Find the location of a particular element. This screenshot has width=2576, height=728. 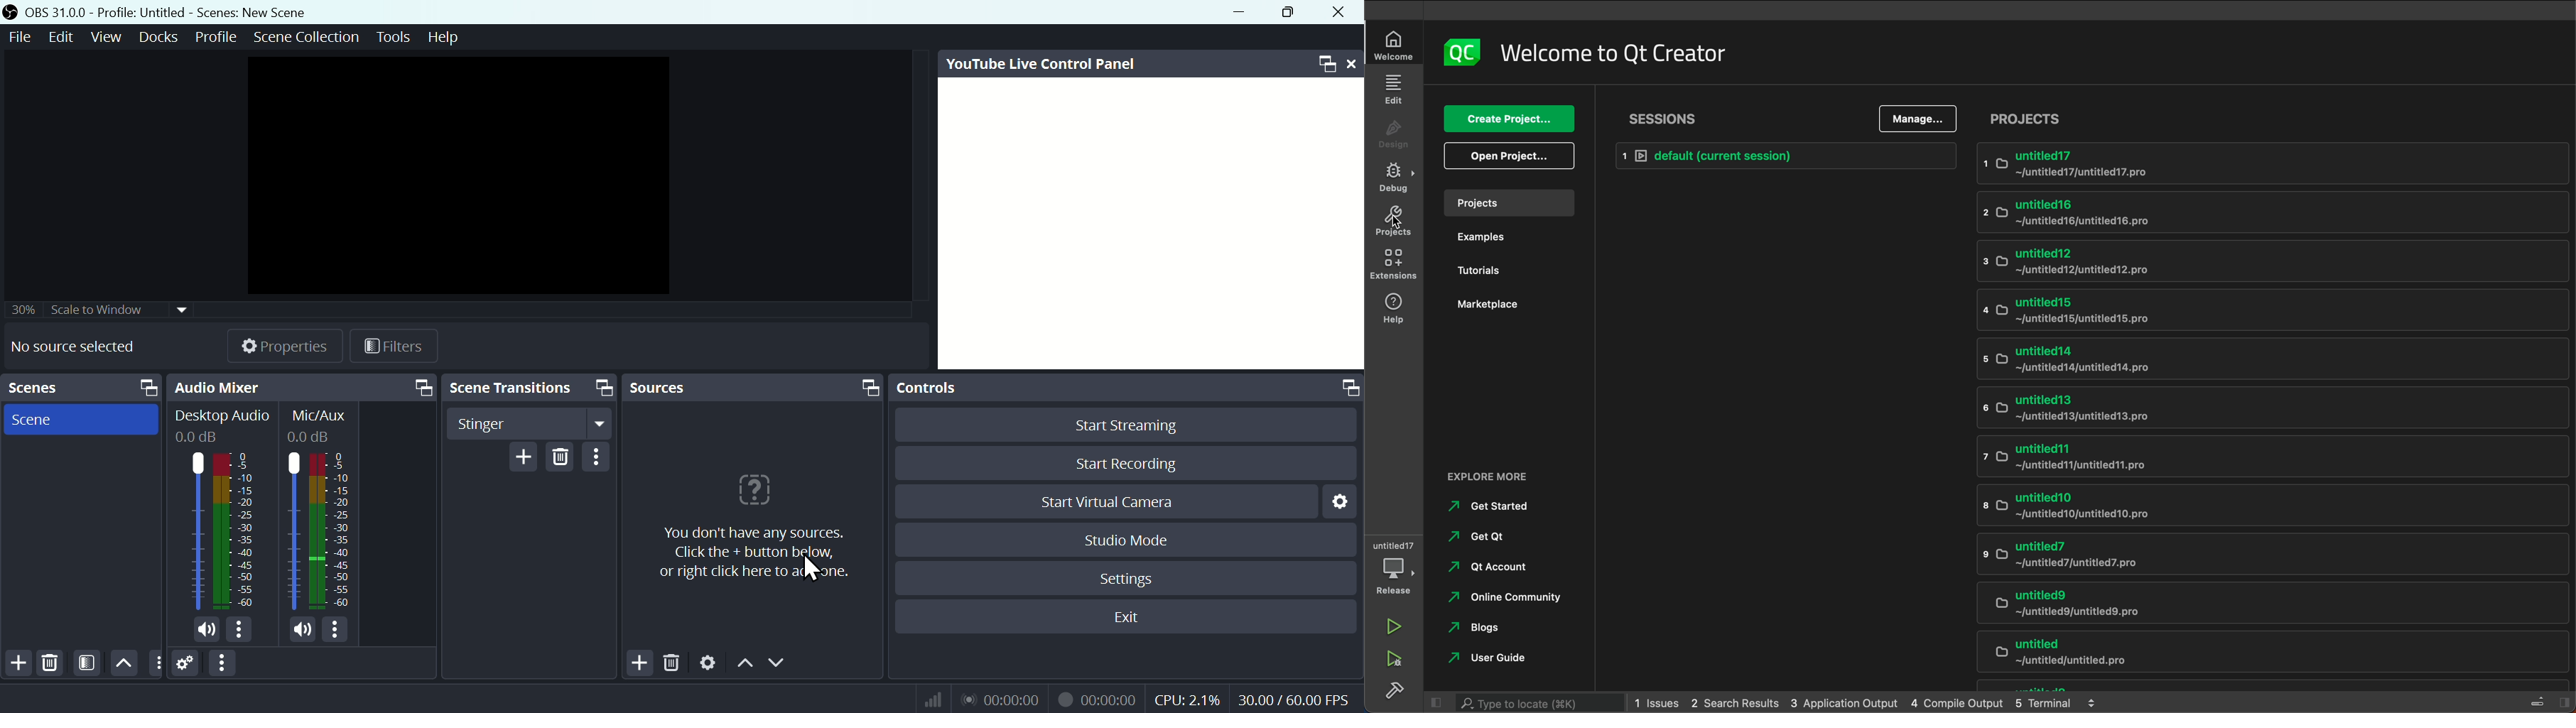

close is located at coordinates (1352, 63).